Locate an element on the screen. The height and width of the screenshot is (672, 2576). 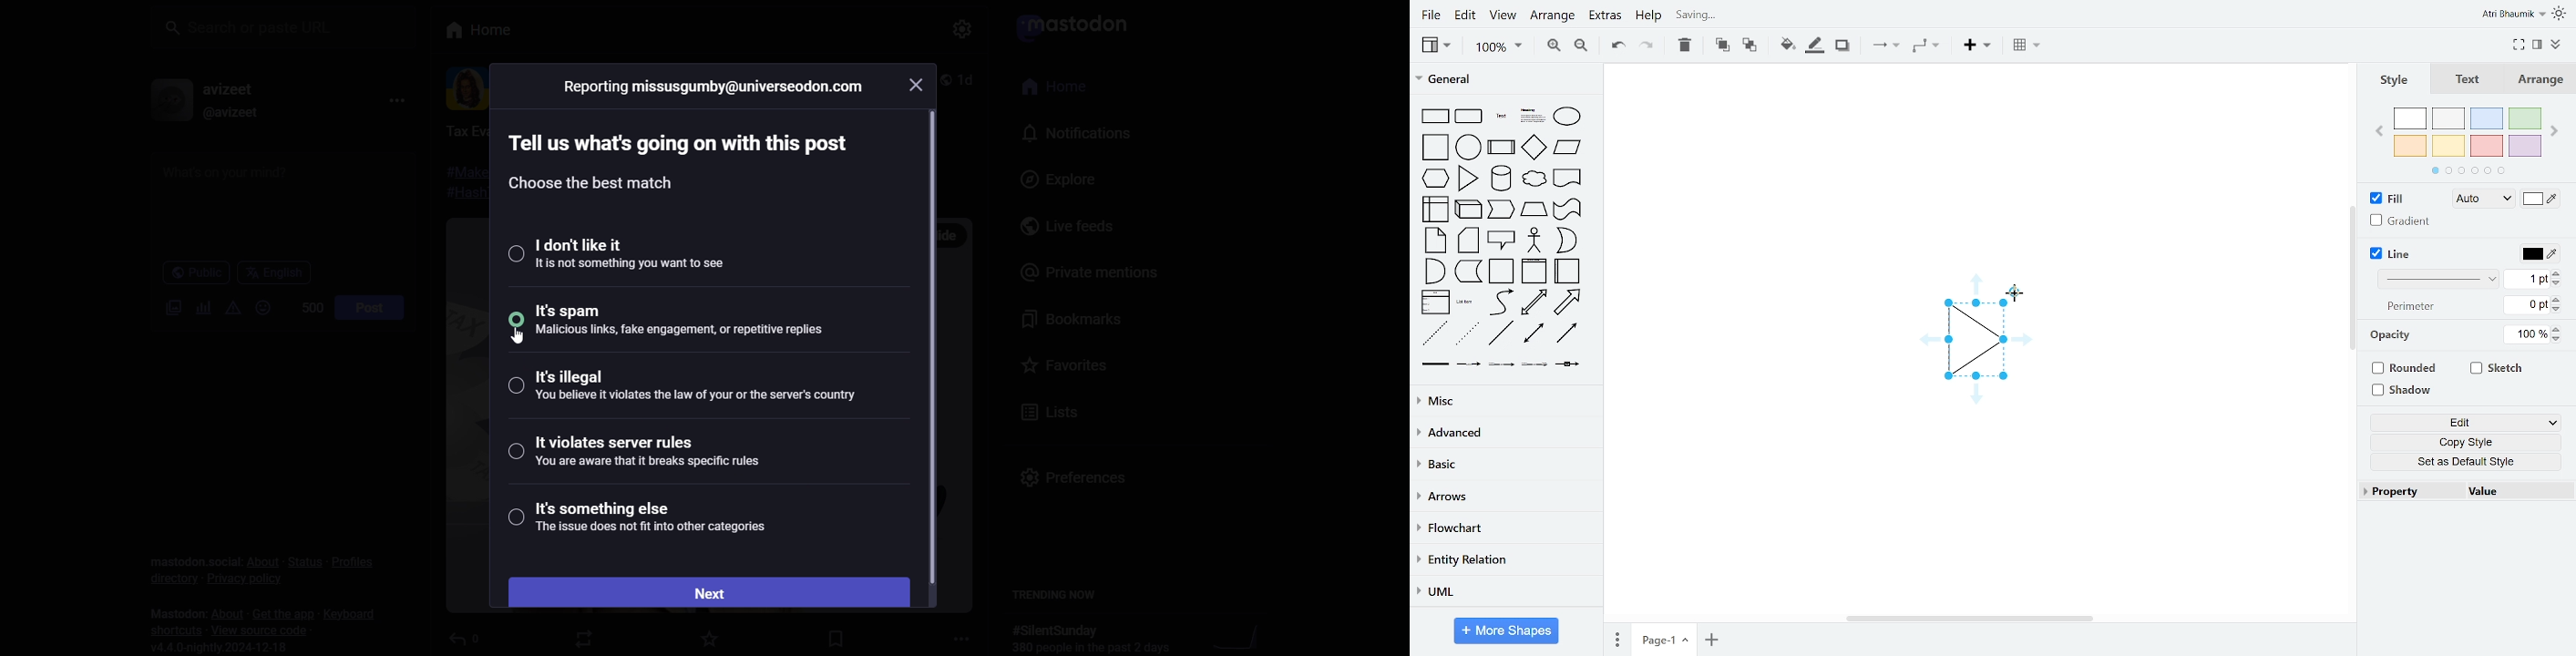
fill color is located at coordinates (1785, 44).